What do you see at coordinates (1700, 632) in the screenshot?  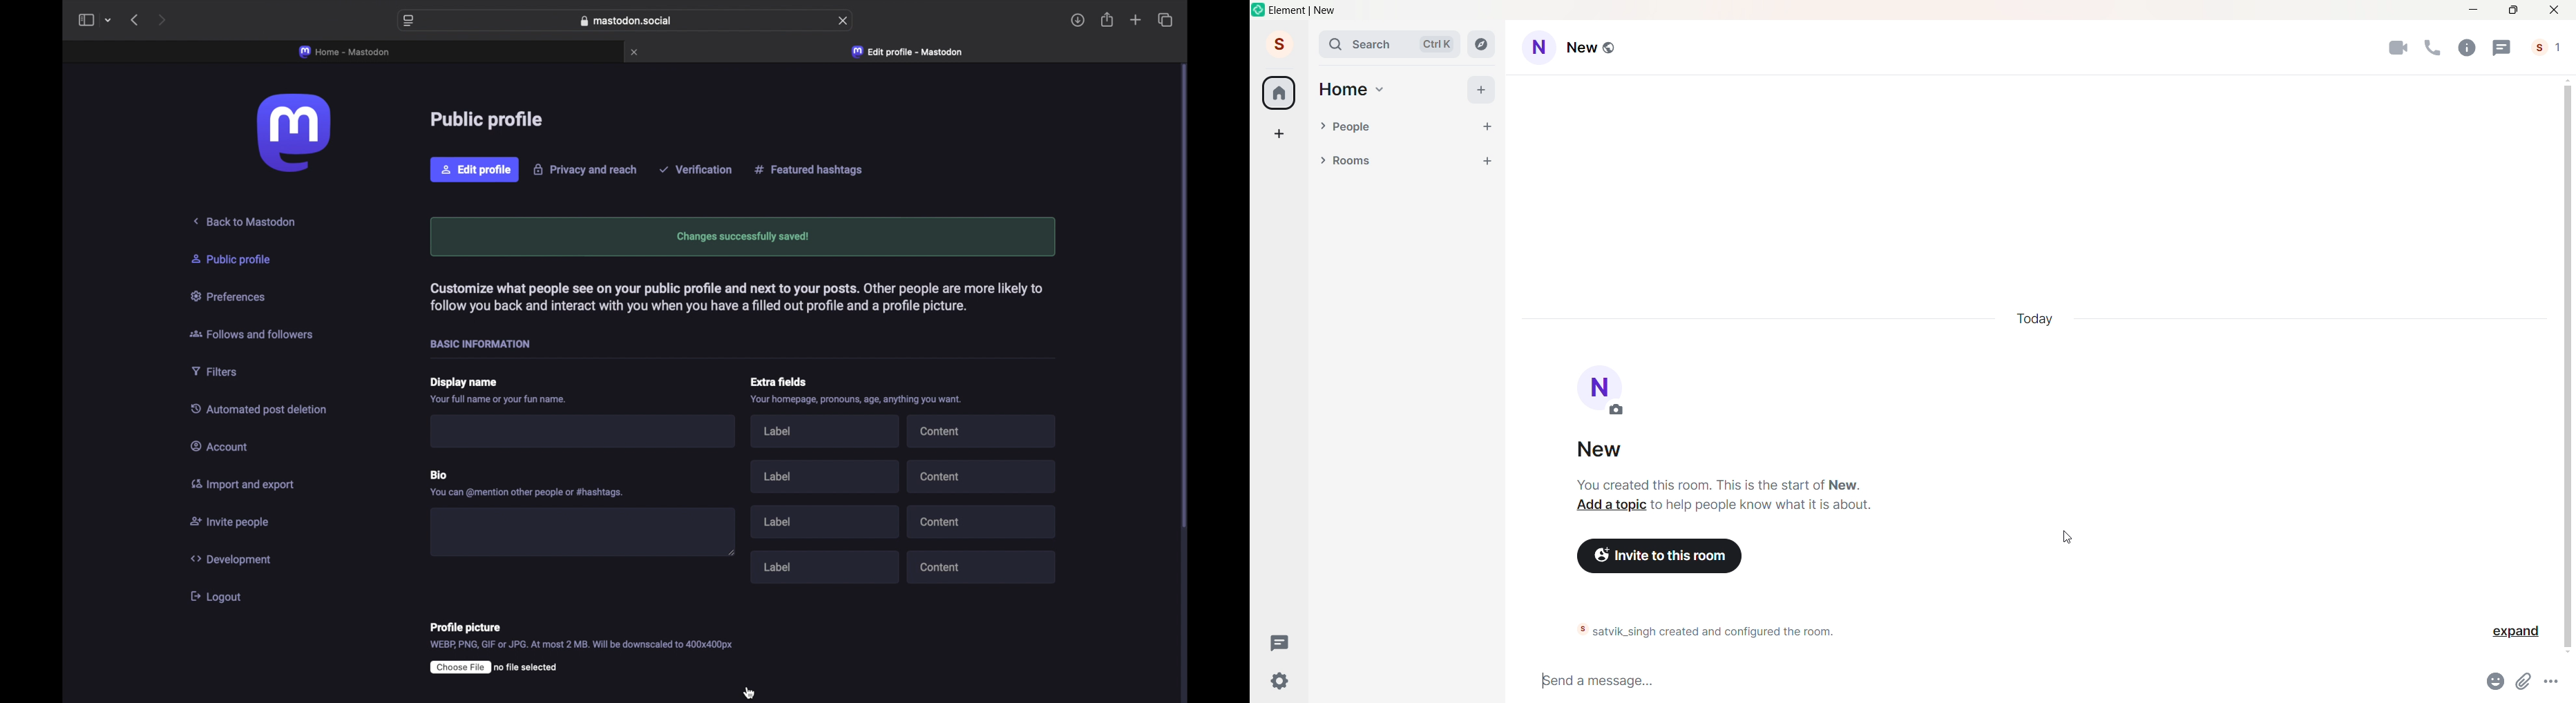 I see `satvik_singh created and configured the room.` at bounding box center [1700, 632].